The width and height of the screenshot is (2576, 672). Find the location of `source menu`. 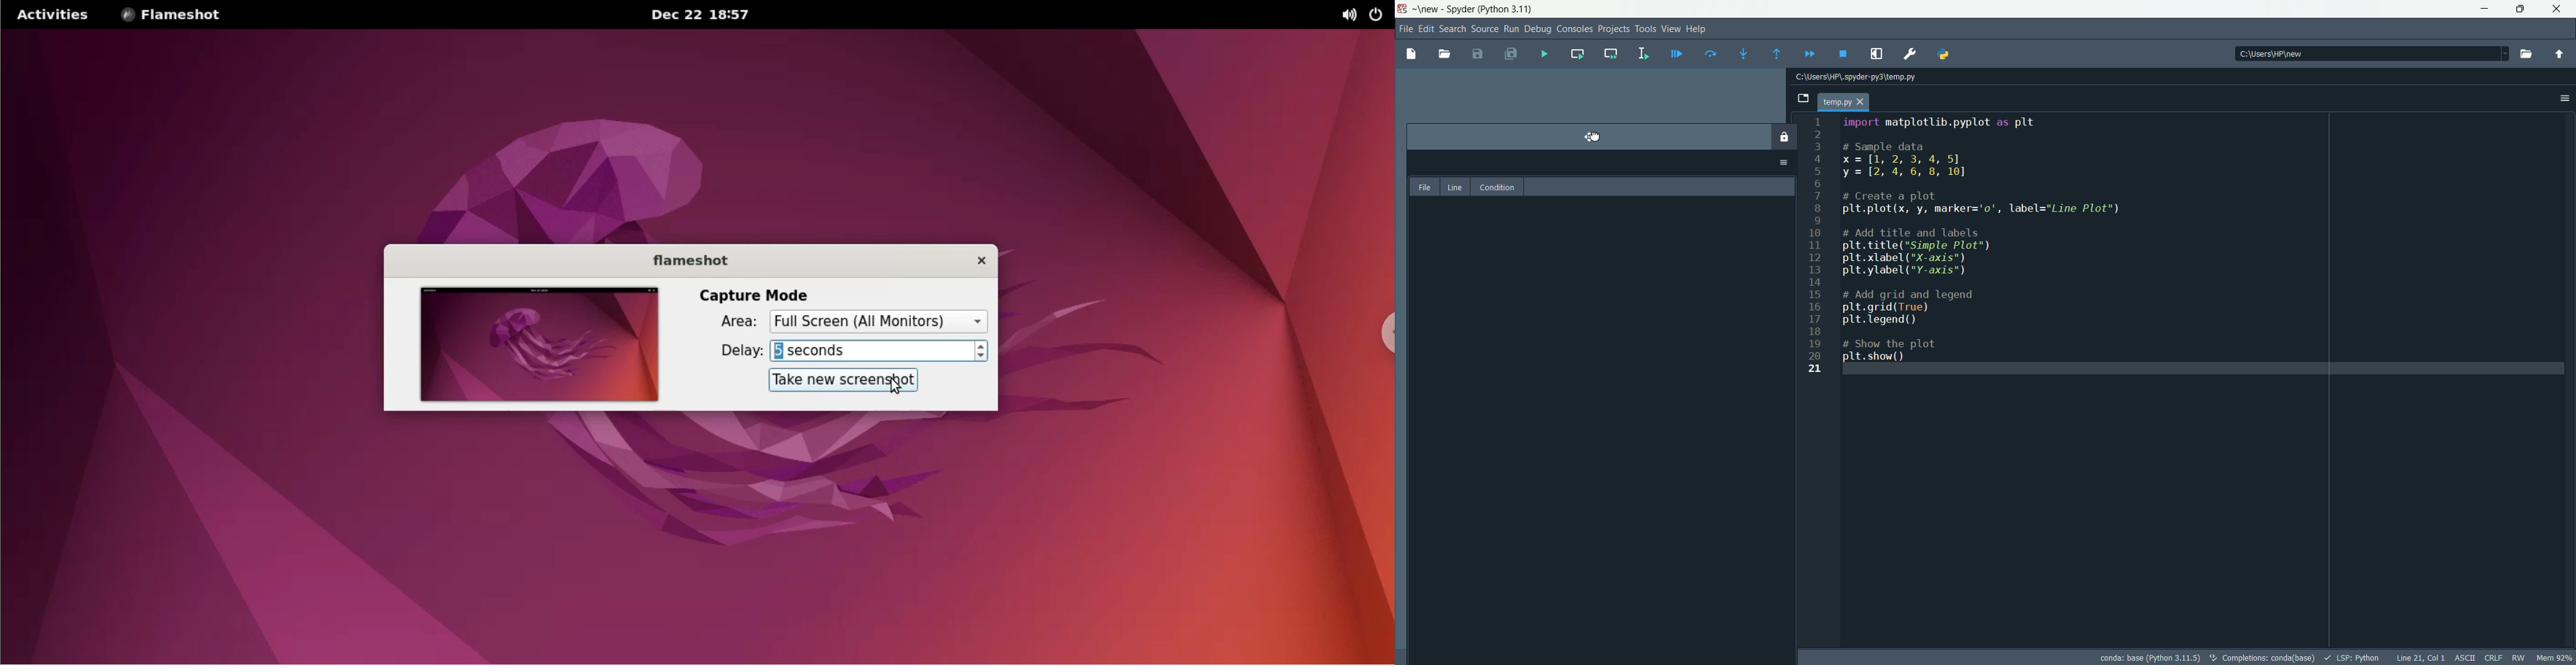

source menu is located at coordinates (1483, 30).